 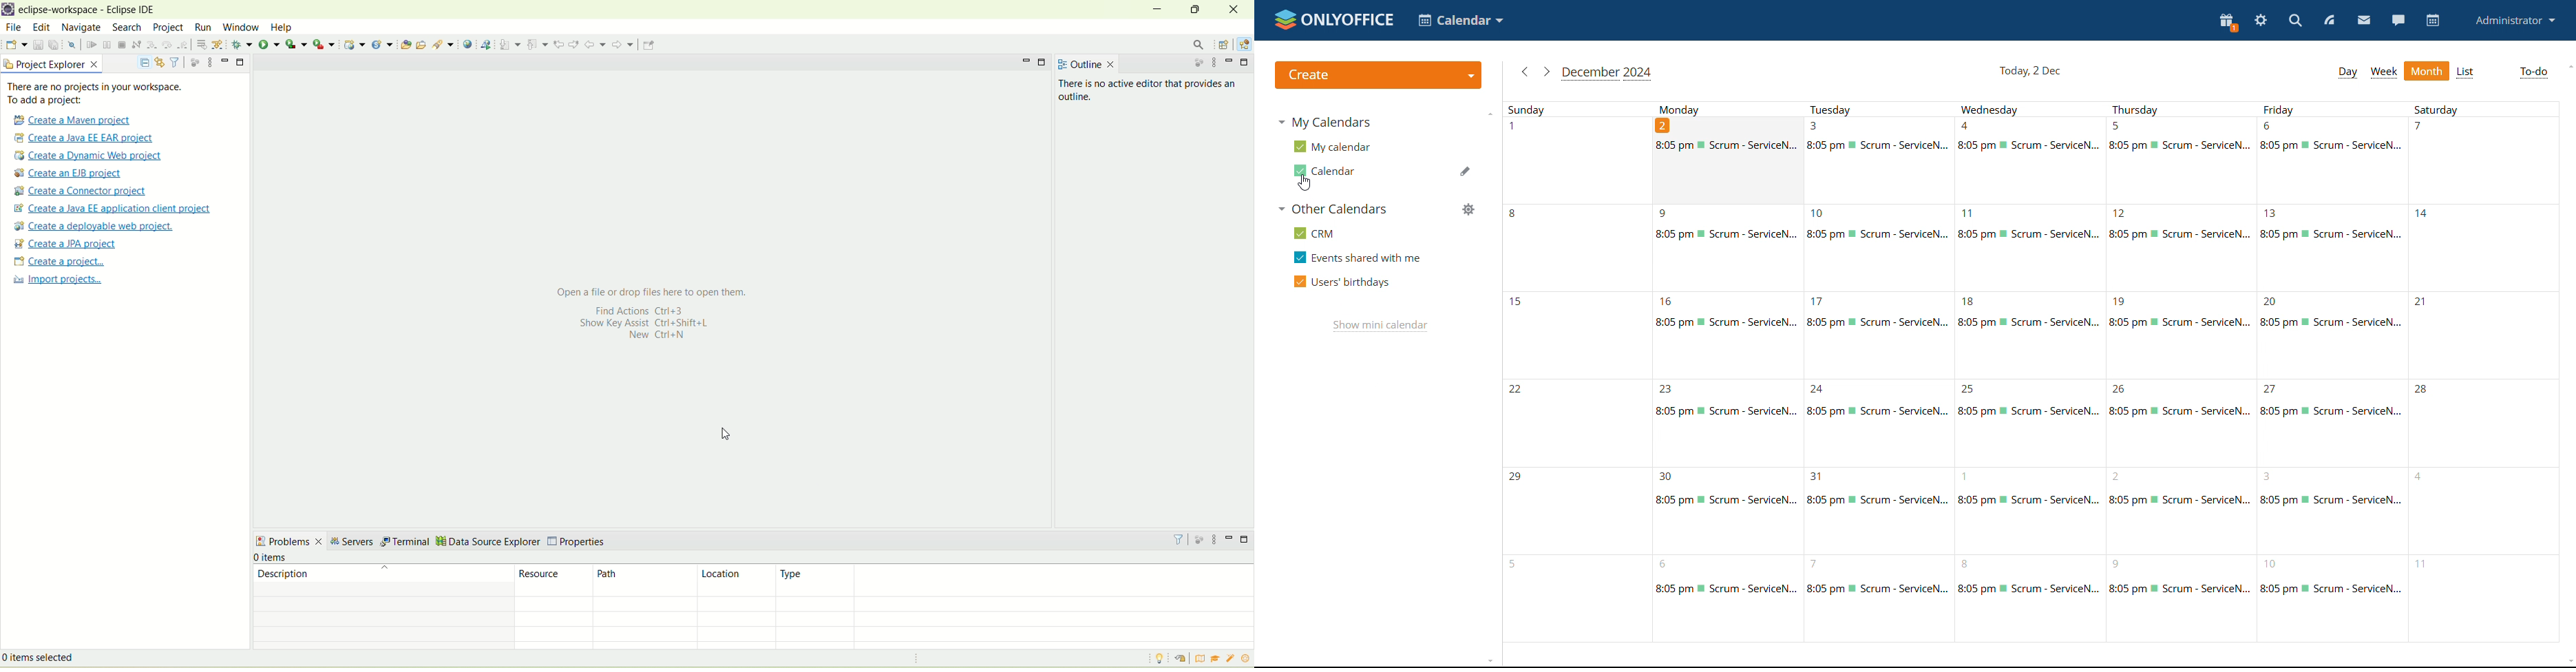 I want to click on 2, so click(x=2179, y=510).